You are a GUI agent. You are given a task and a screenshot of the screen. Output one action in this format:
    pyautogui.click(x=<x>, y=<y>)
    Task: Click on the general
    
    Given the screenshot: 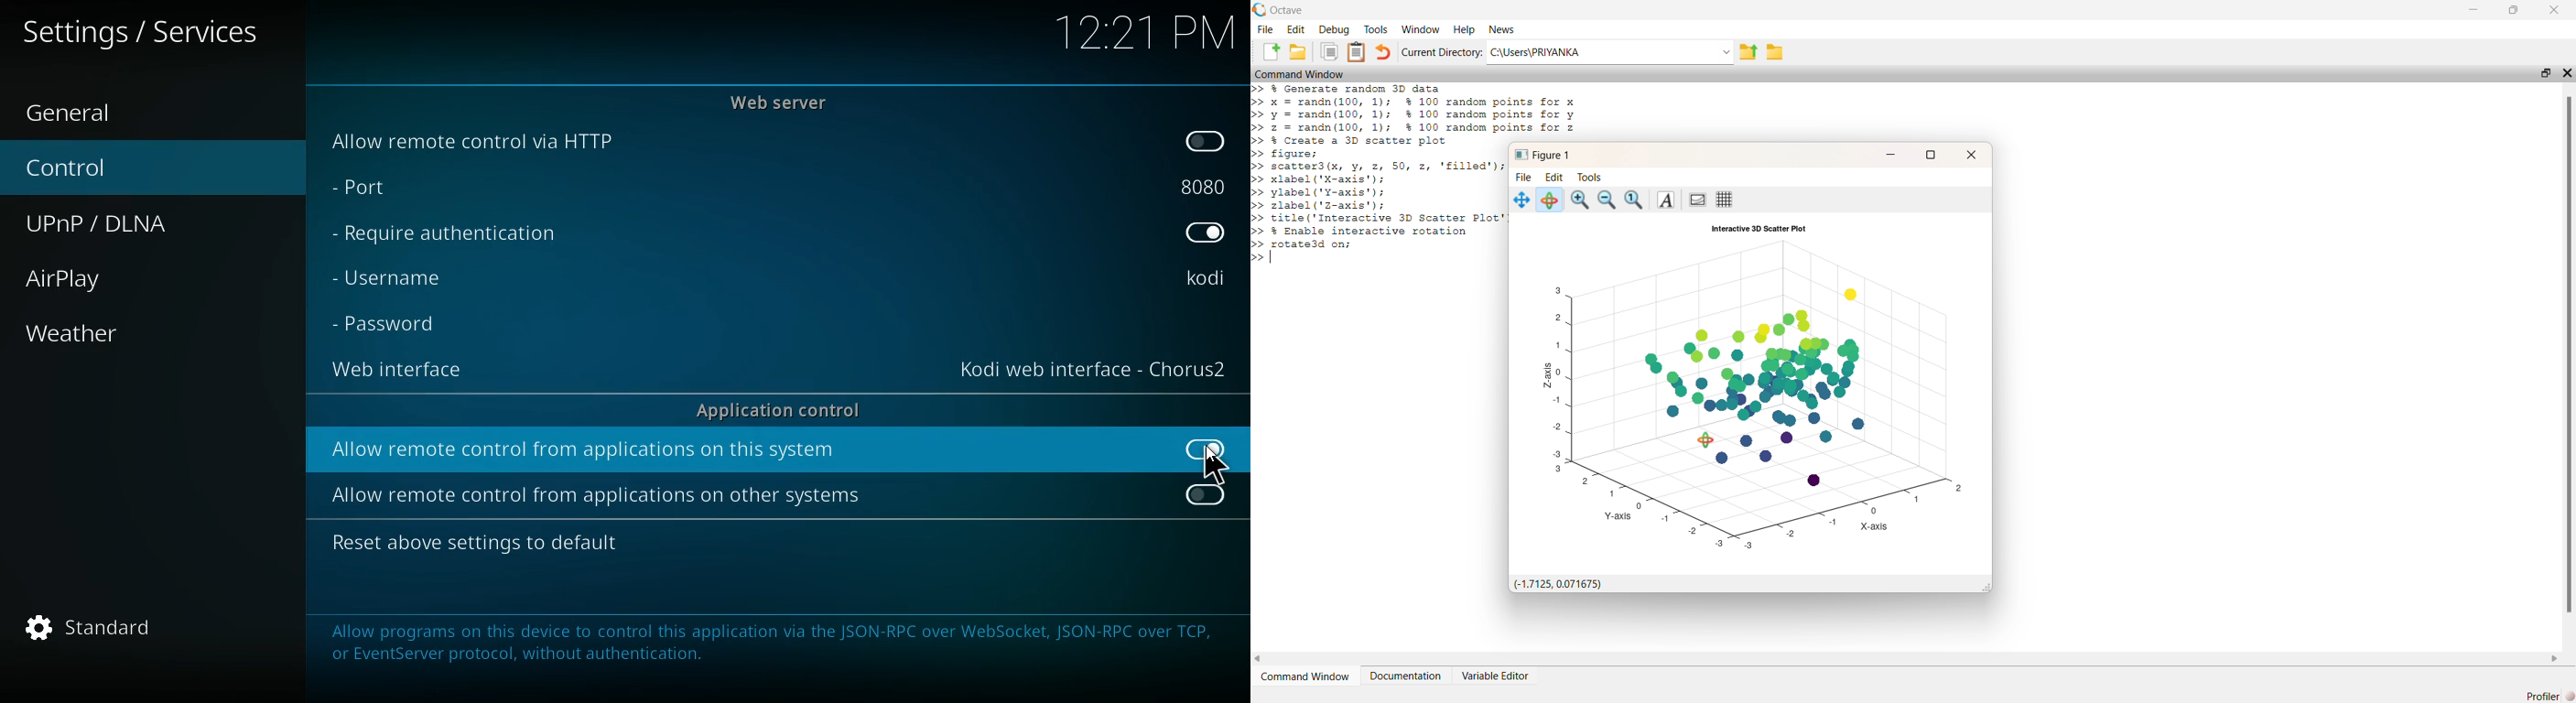 What is the action you would take?
    pyautogui.click(x=151, y=115)
    